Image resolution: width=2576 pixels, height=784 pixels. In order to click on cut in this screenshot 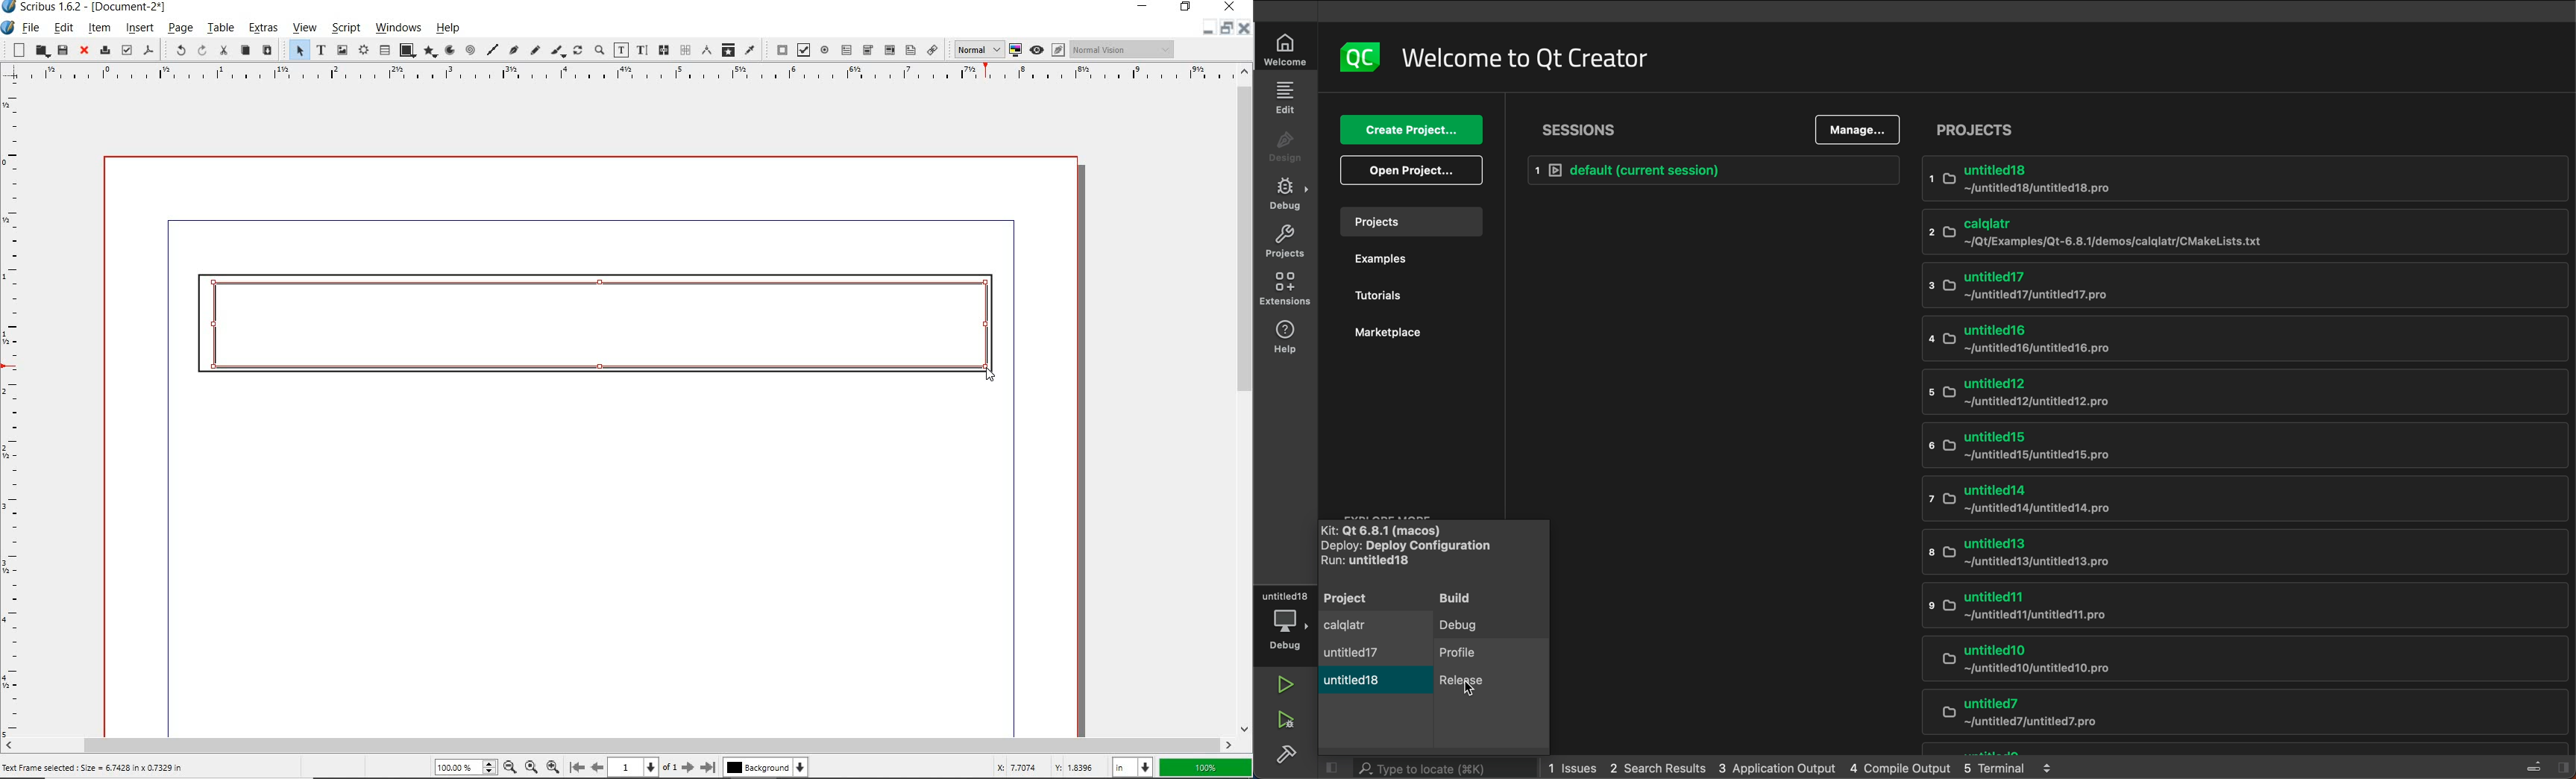, I will do `click(223, 51)`.